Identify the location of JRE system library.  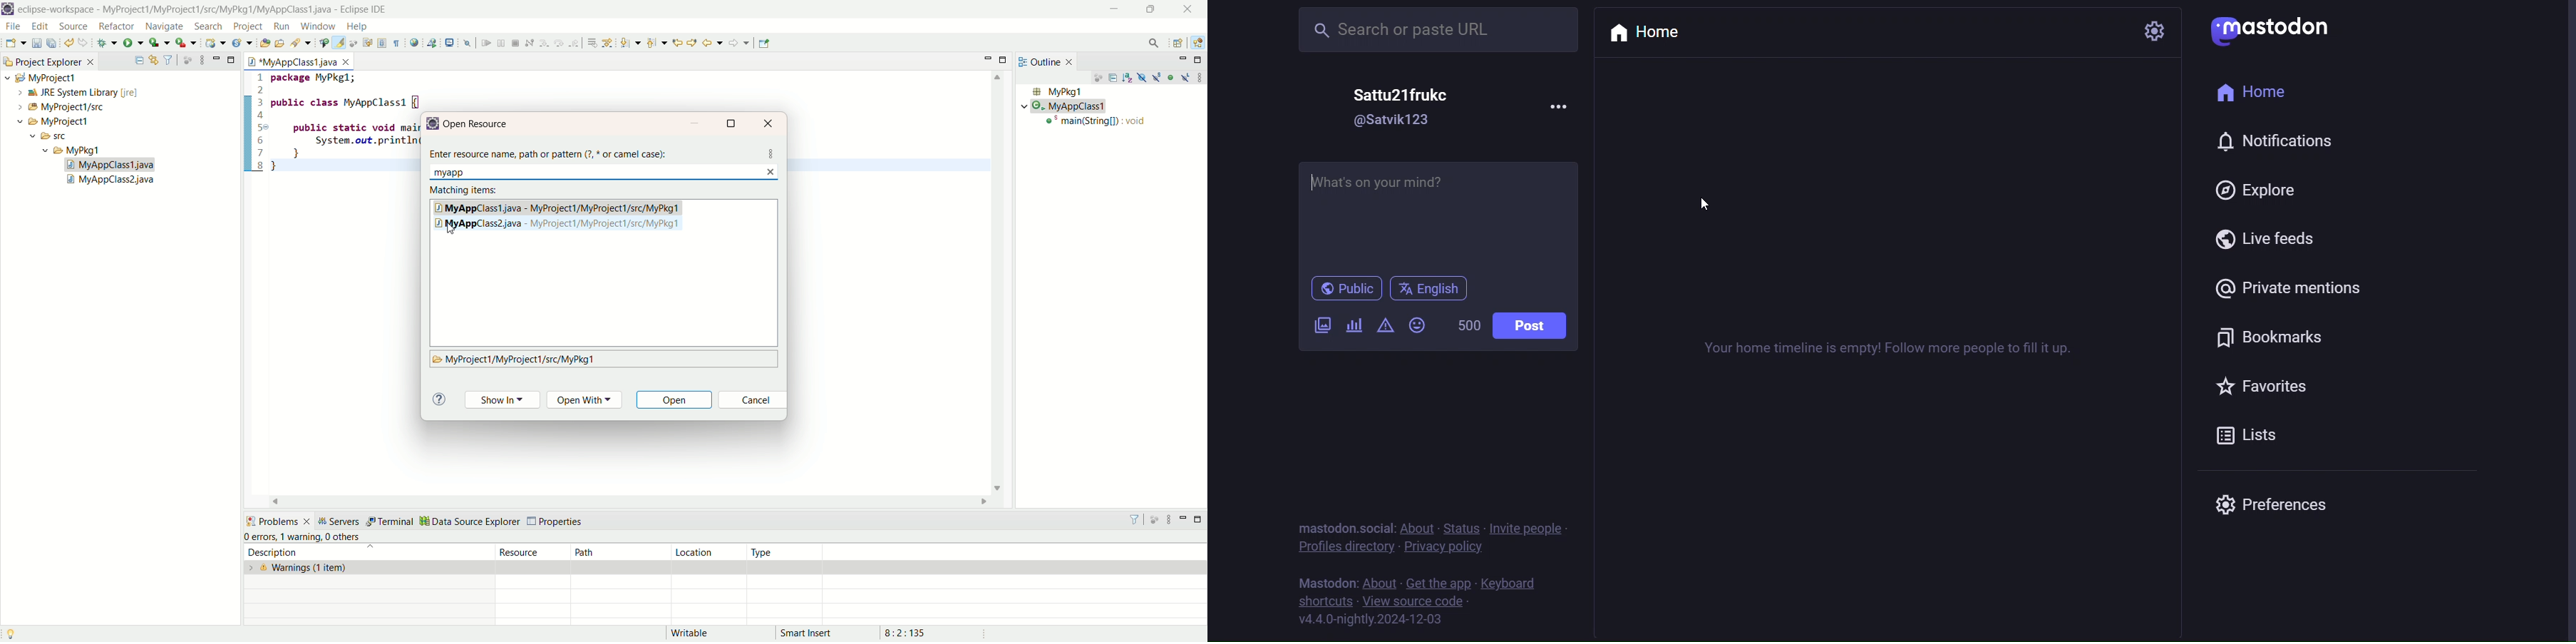
(72, 93).